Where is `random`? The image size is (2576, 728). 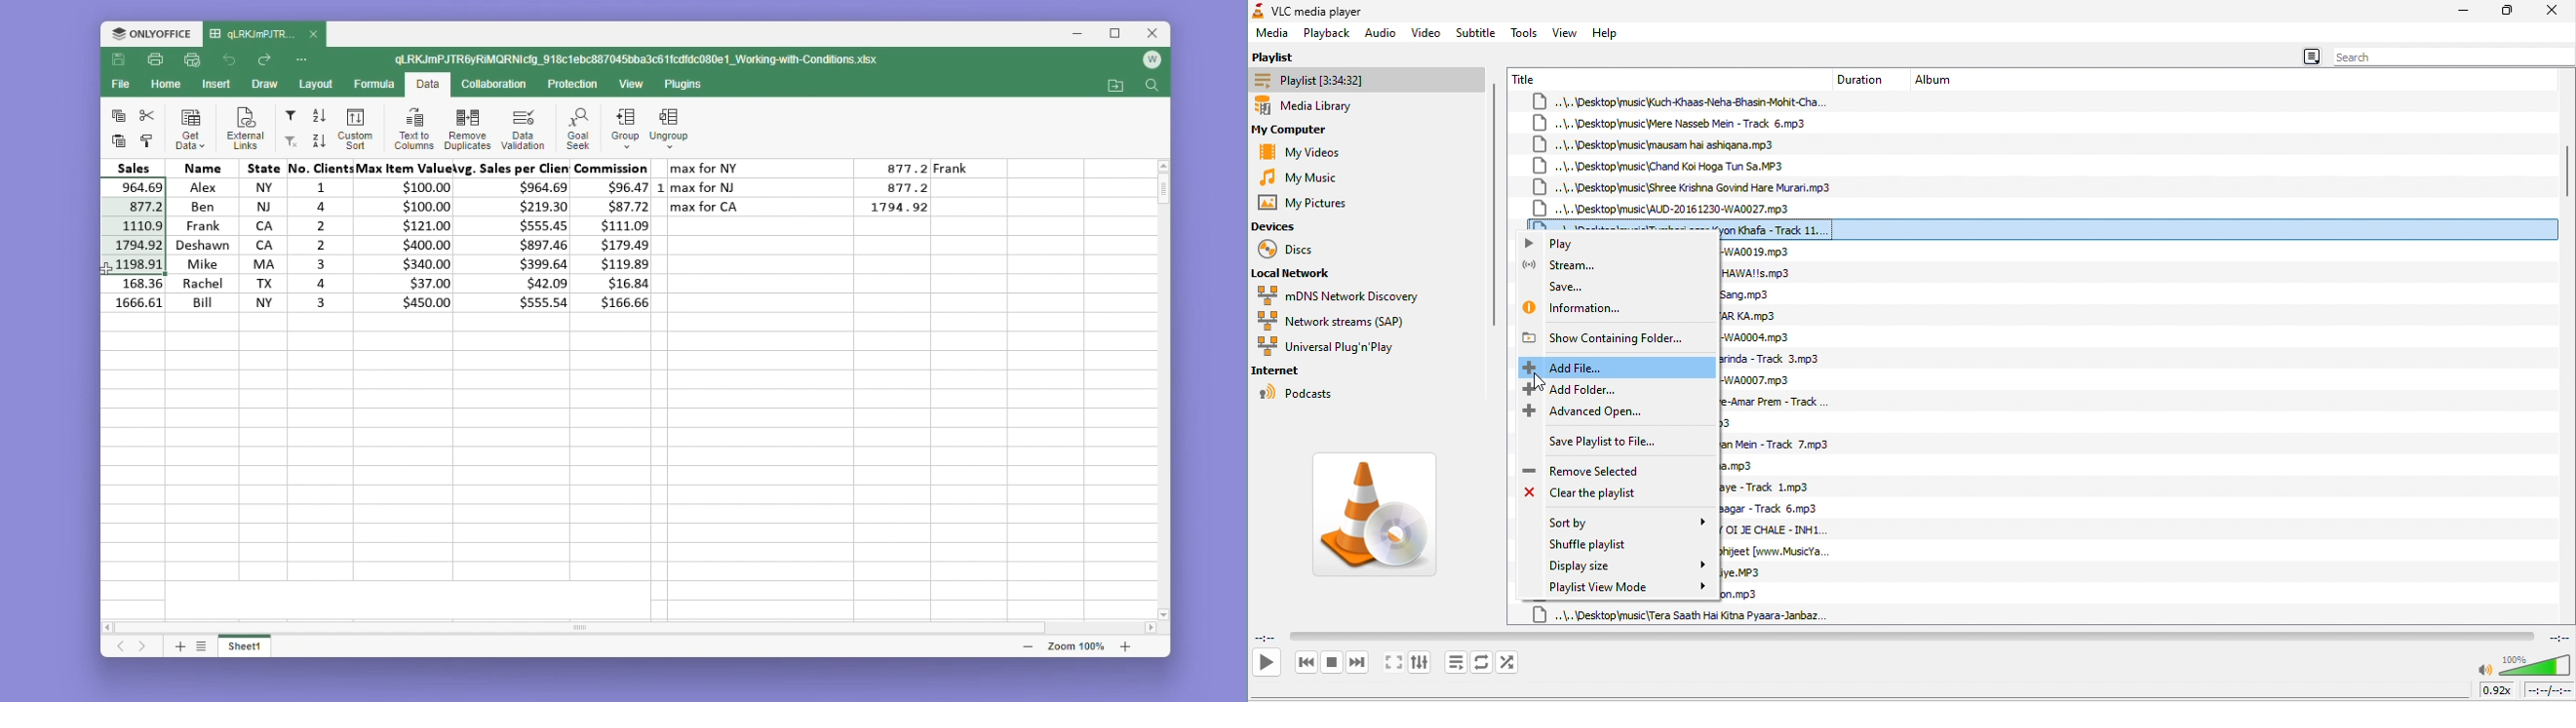 random is located at coordinates (1510, 662).